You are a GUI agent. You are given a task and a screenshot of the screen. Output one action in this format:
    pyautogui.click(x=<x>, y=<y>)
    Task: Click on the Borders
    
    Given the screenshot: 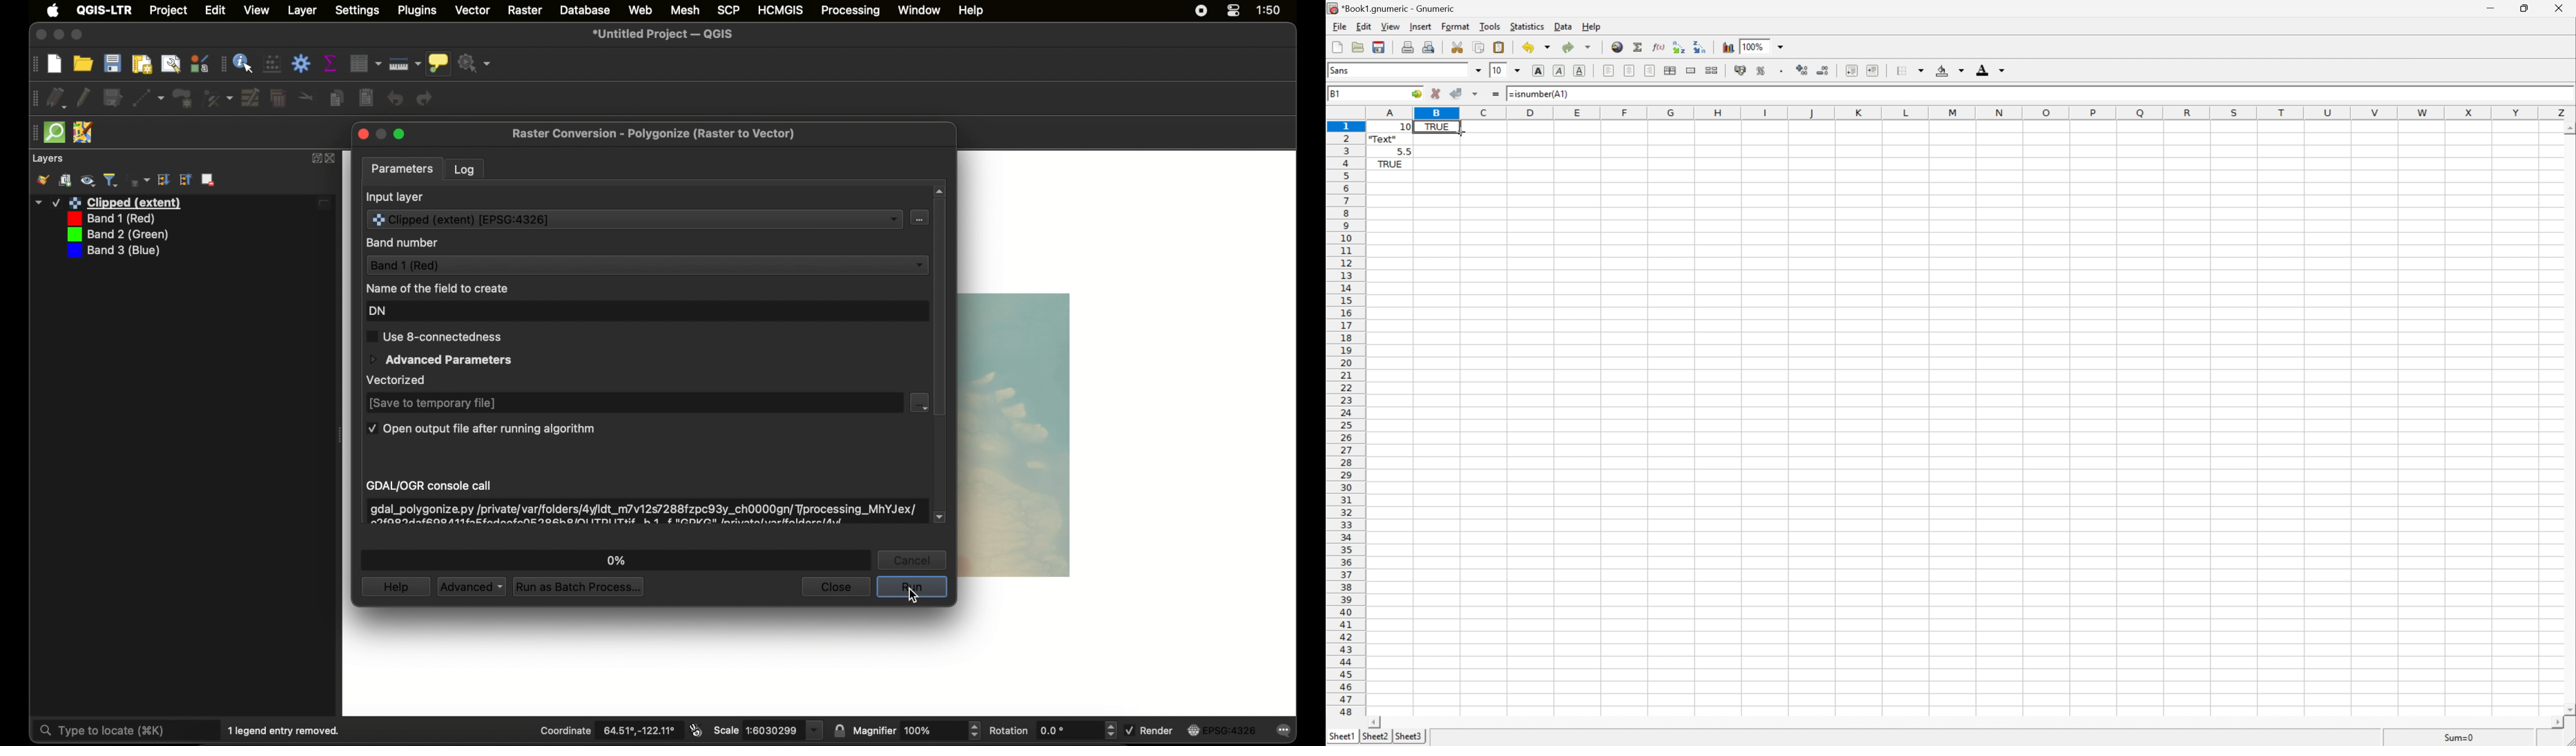 What is the action you would take?
    pyautogui.click(x=1910, y=70)
    